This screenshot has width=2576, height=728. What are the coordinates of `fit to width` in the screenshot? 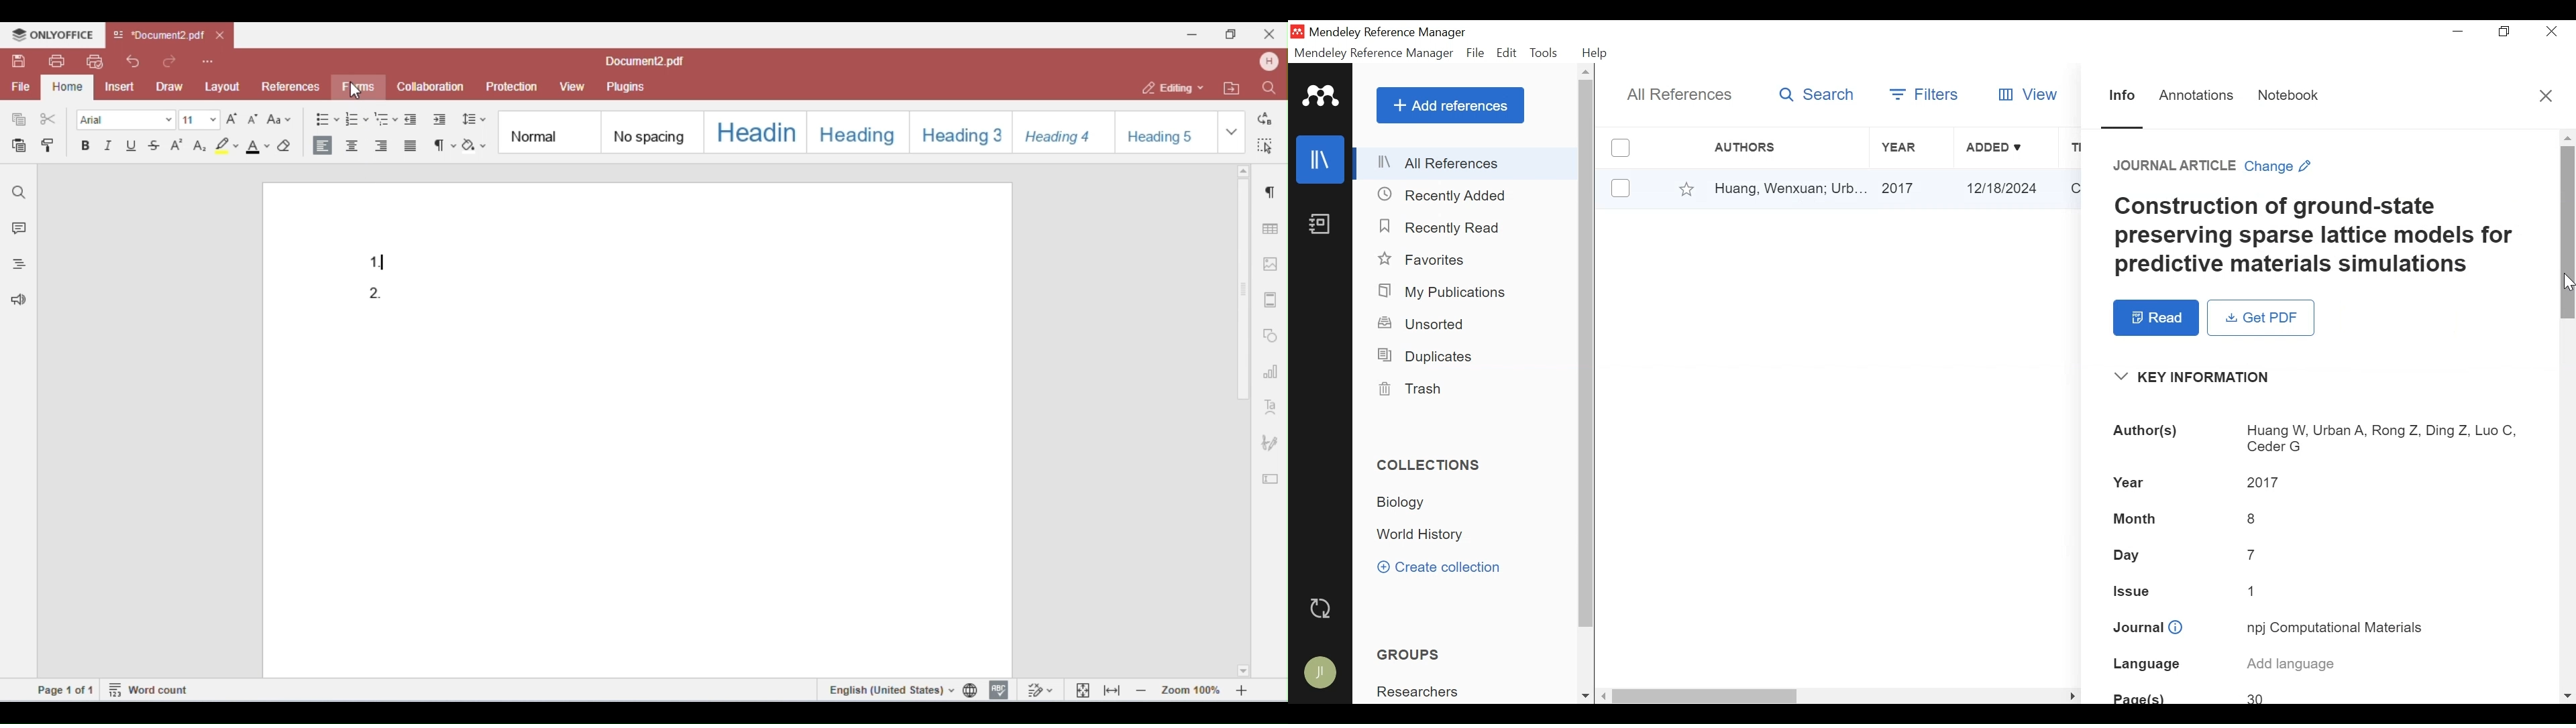 It's located at (1112, 690).